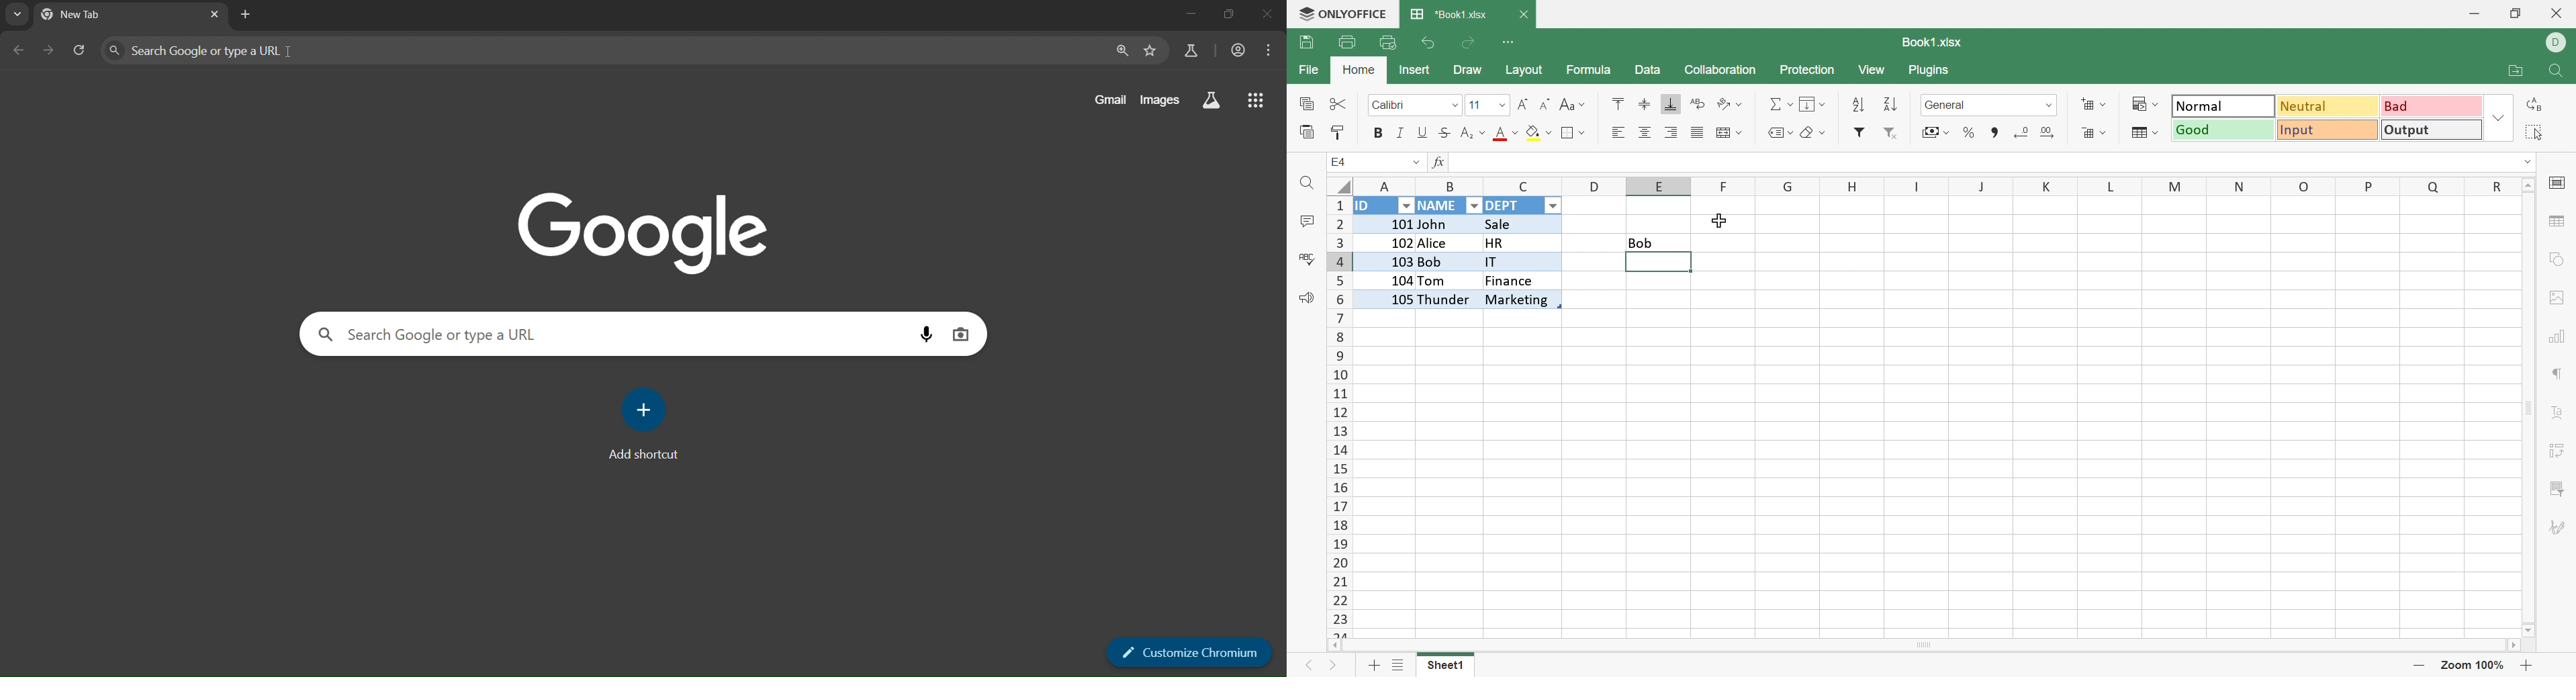 The image size is (2576, 700). What do you see at coordinates (2559, 13) in the screenshot?
I see `Close` at bounding box center [2559, 13].